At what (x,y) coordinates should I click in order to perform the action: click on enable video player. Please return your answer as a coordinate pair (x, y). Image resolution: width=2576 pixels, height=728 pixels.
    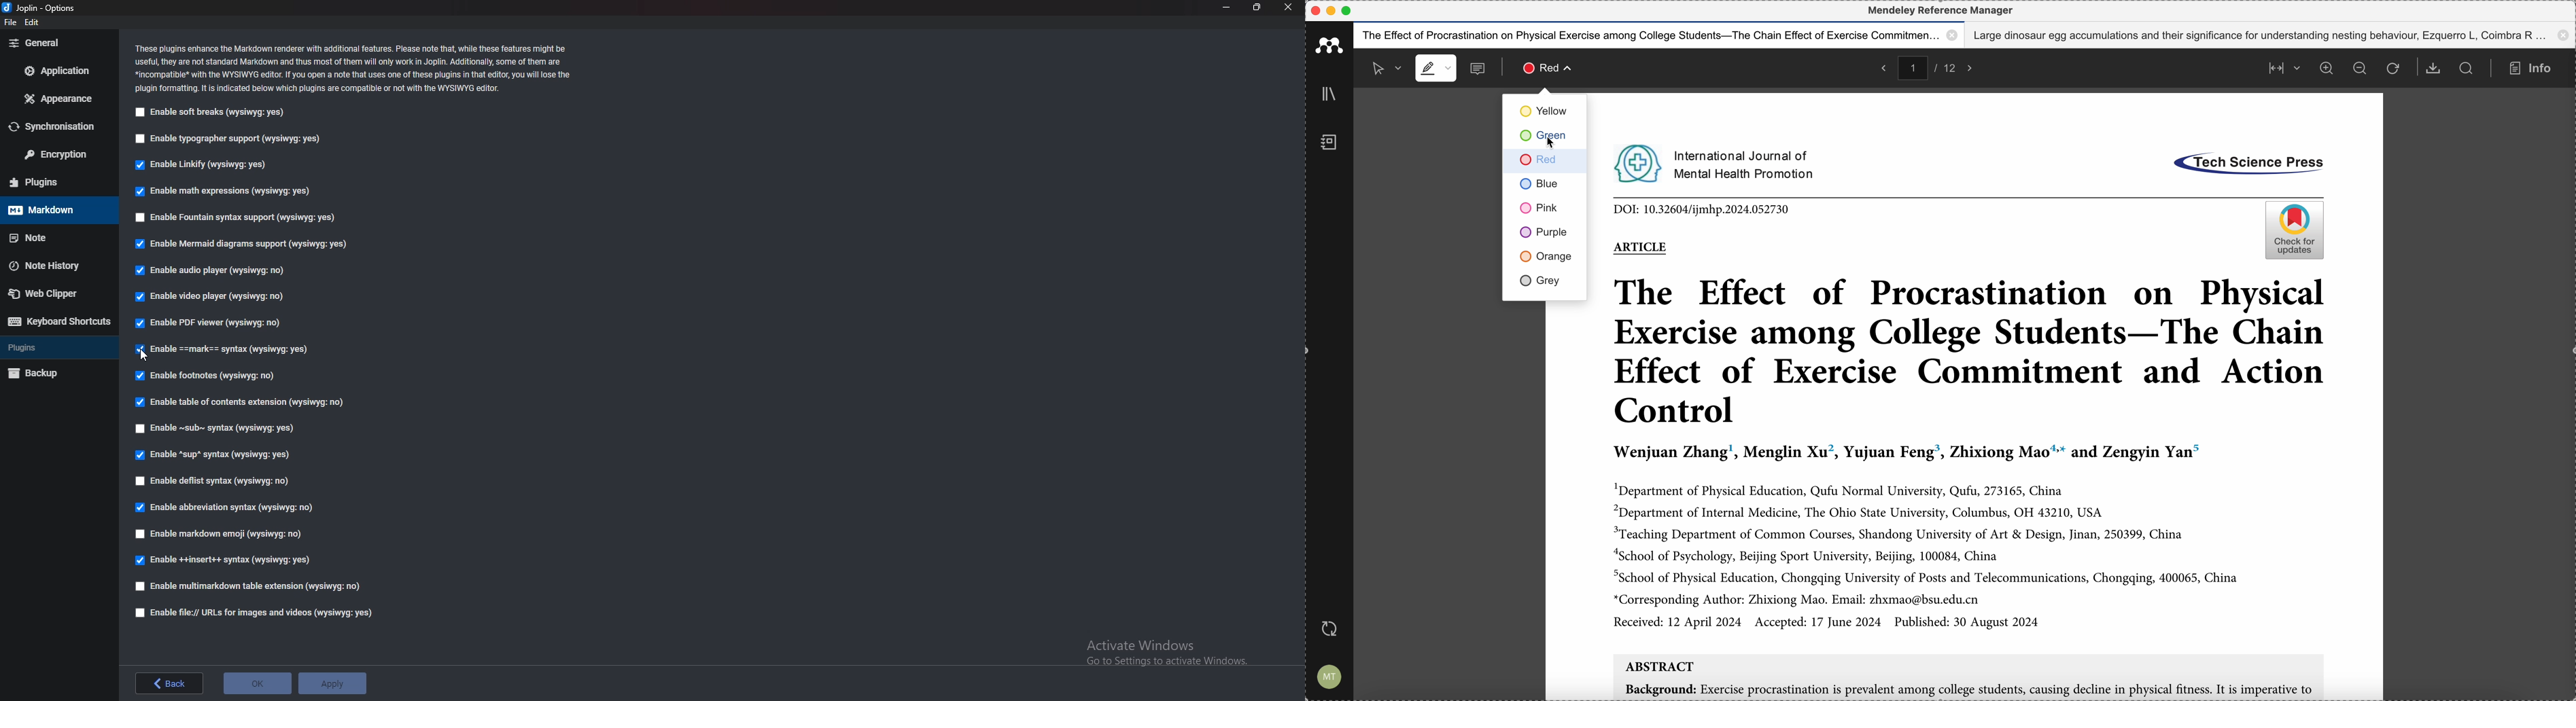
    Looking at the image, I should click on (211, 297).